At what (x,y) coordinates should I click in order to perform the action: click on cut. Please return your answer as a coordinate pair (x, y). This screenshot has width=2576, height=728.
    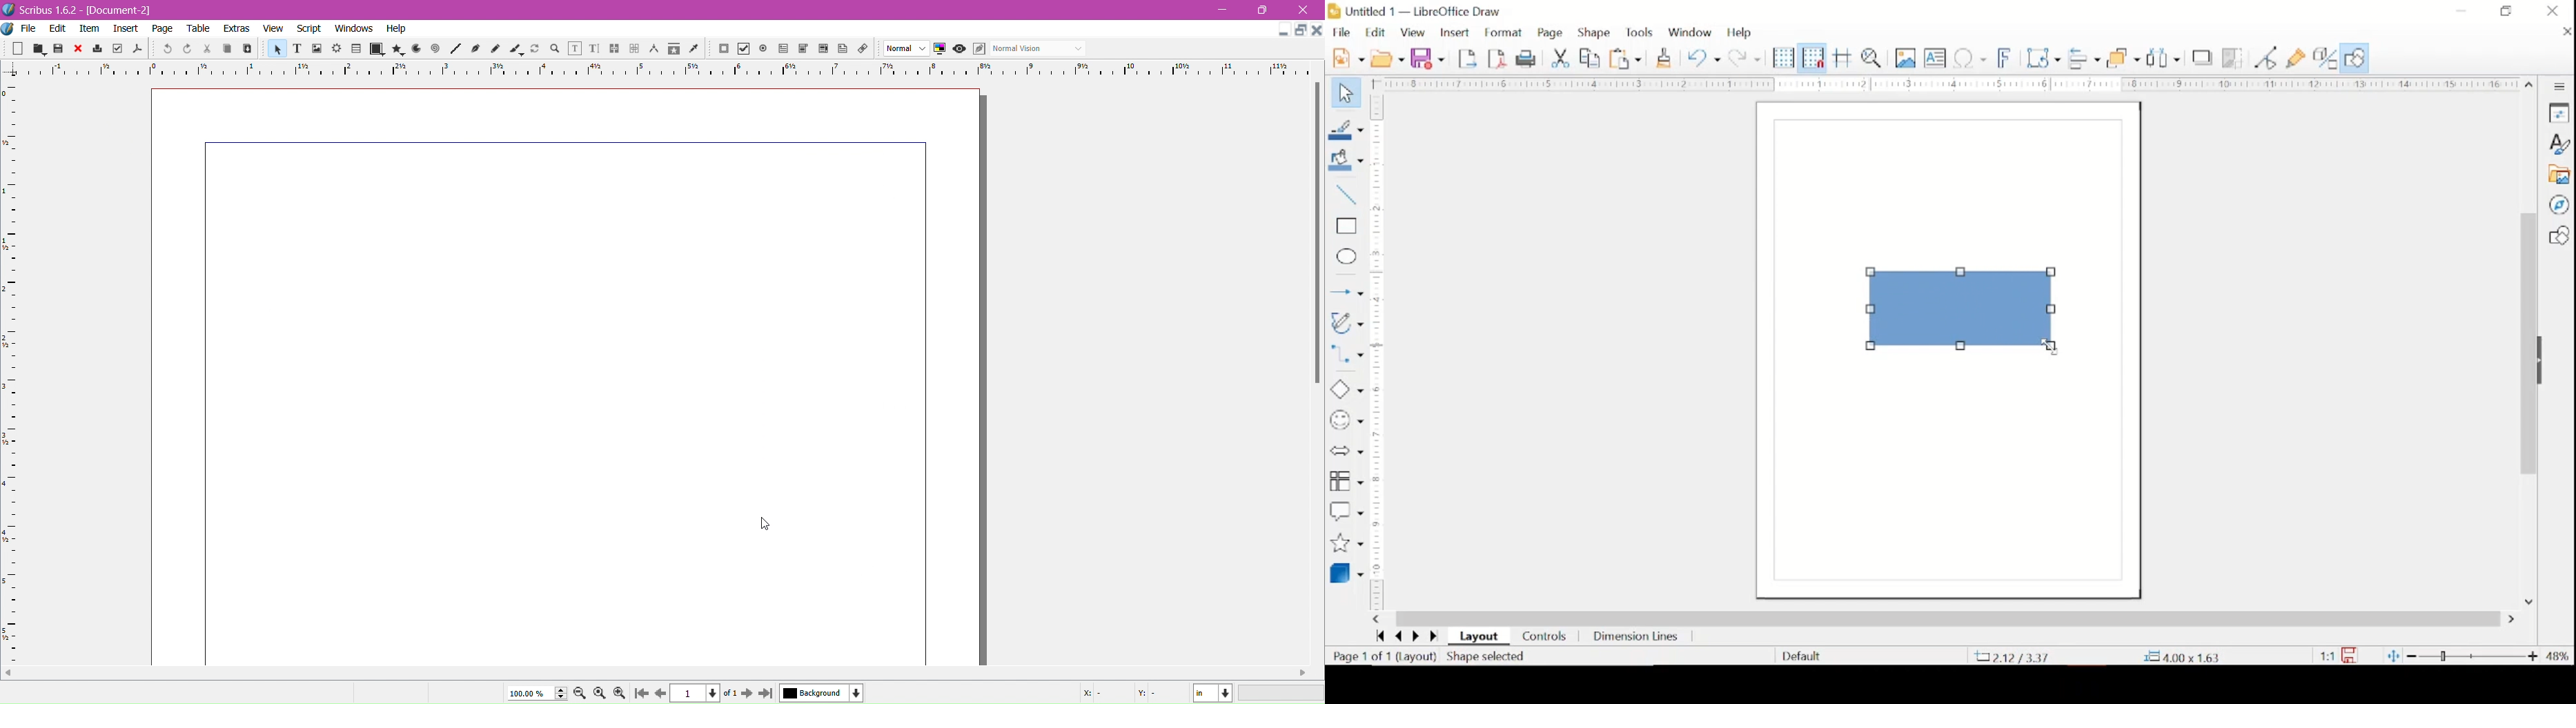
    Looking at the image, I should click on (208, 49).